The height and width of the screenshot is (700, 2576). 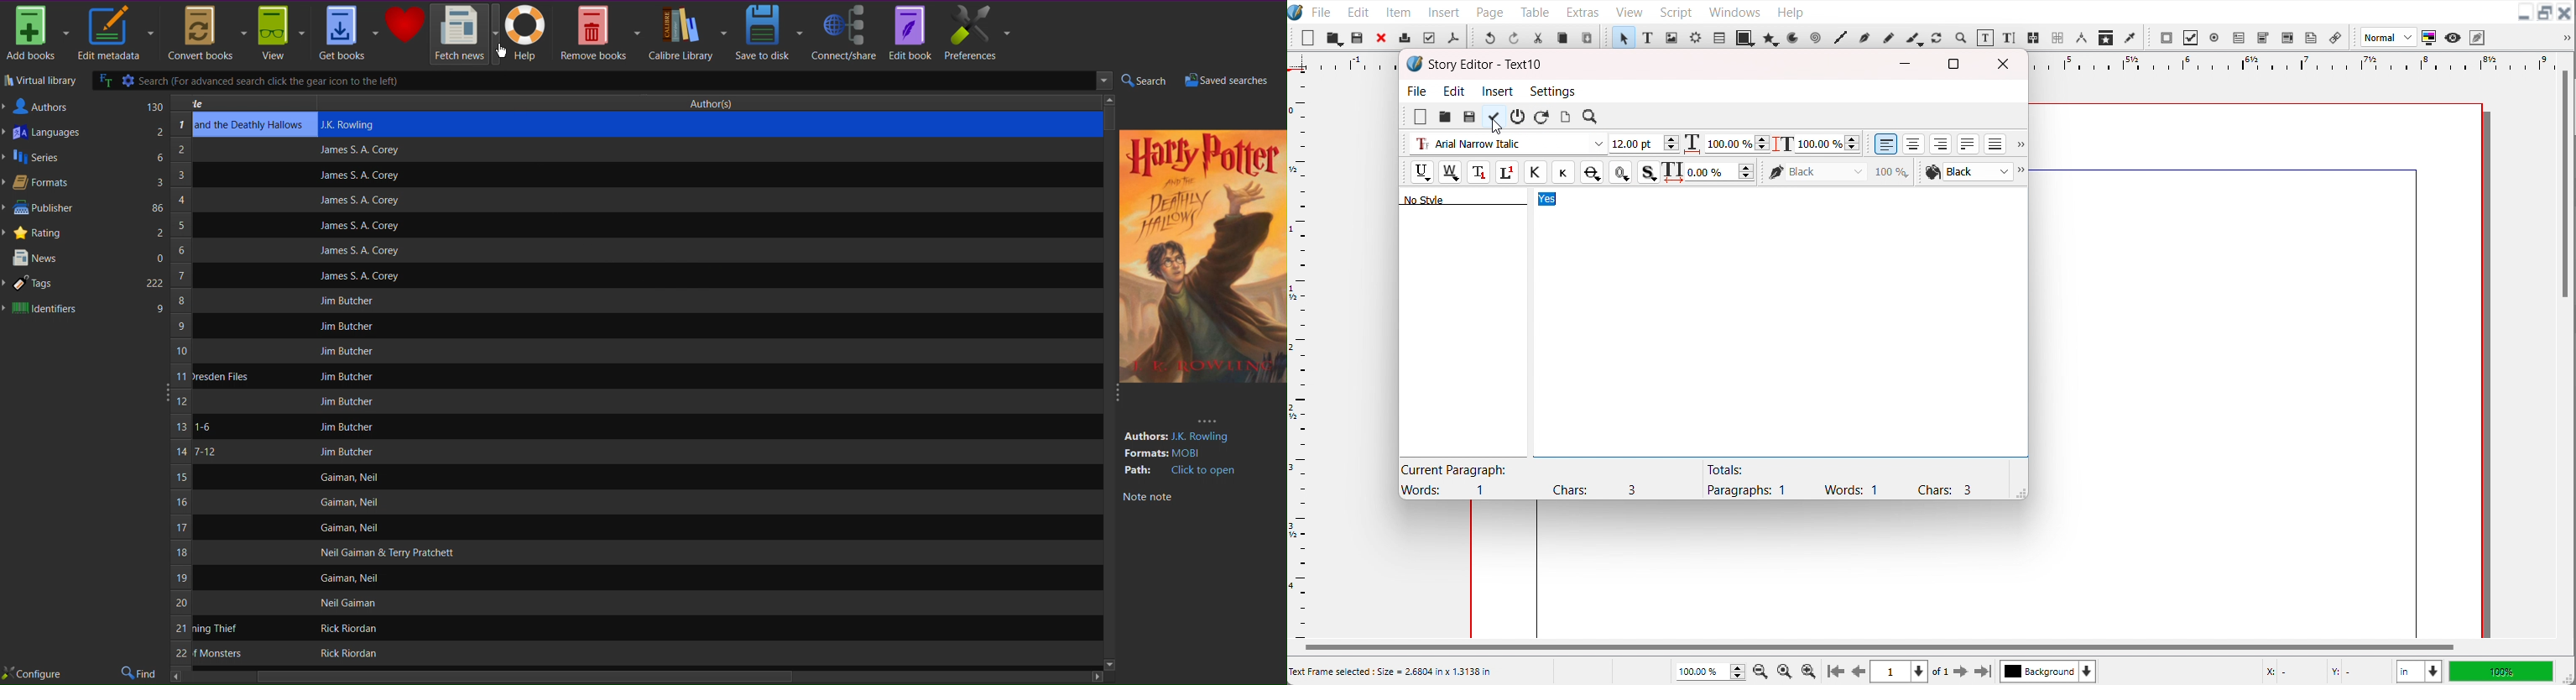 What do you see at coordinates (1762, 670) in the screenshot?
I see `Zoom Out` at bounding box center [1762, 670].